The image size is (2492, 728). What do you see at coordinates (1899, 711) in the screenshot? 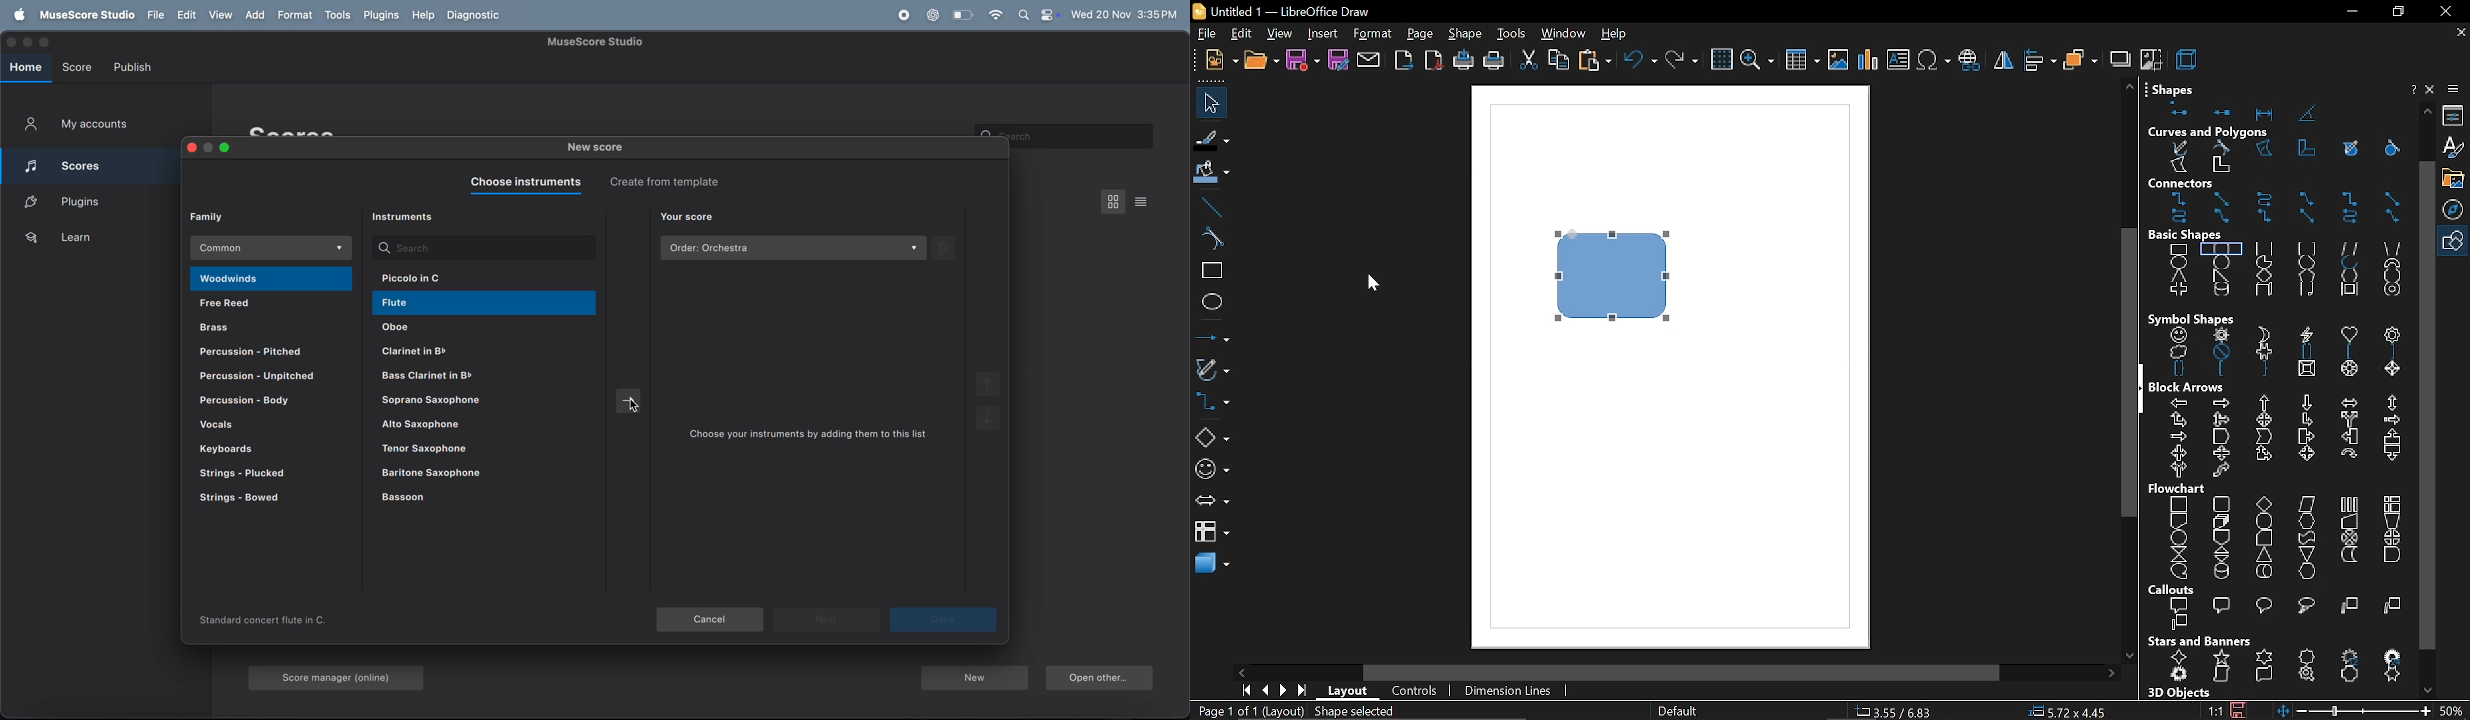
I see `co-ordinate` at bounding box center [1899, 711].